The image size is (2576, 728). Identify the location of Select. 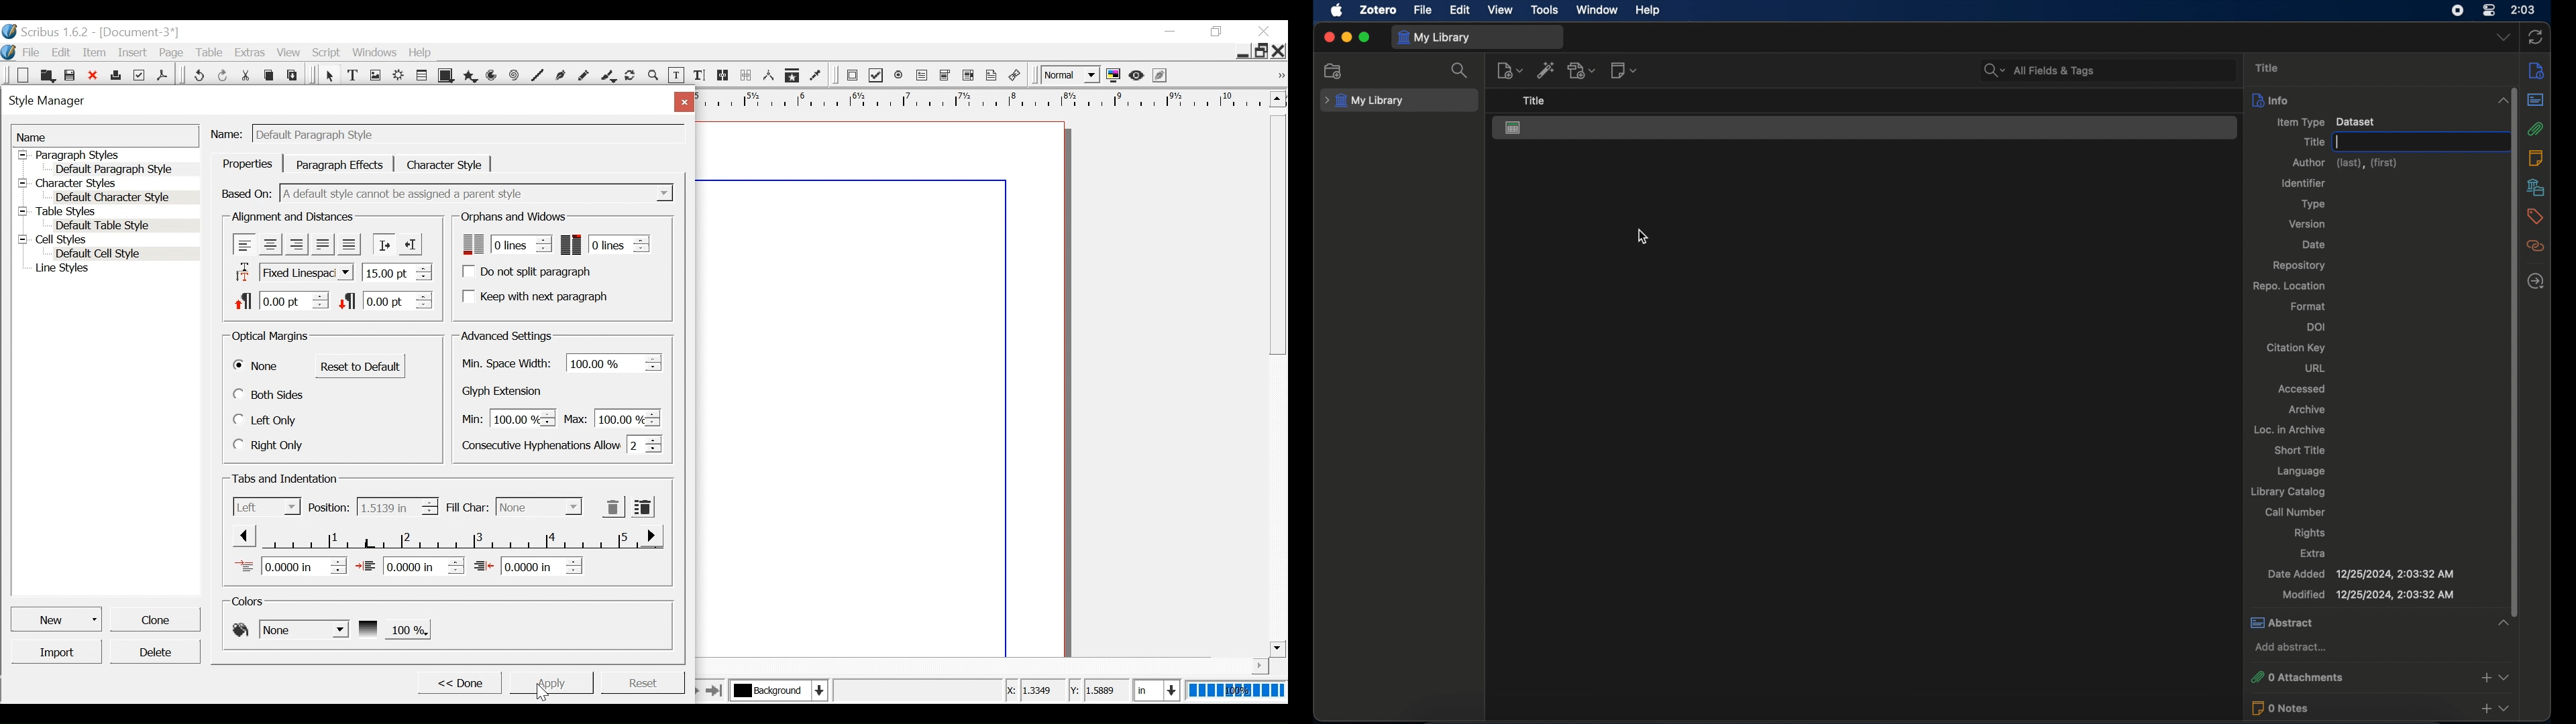
(539, 507).